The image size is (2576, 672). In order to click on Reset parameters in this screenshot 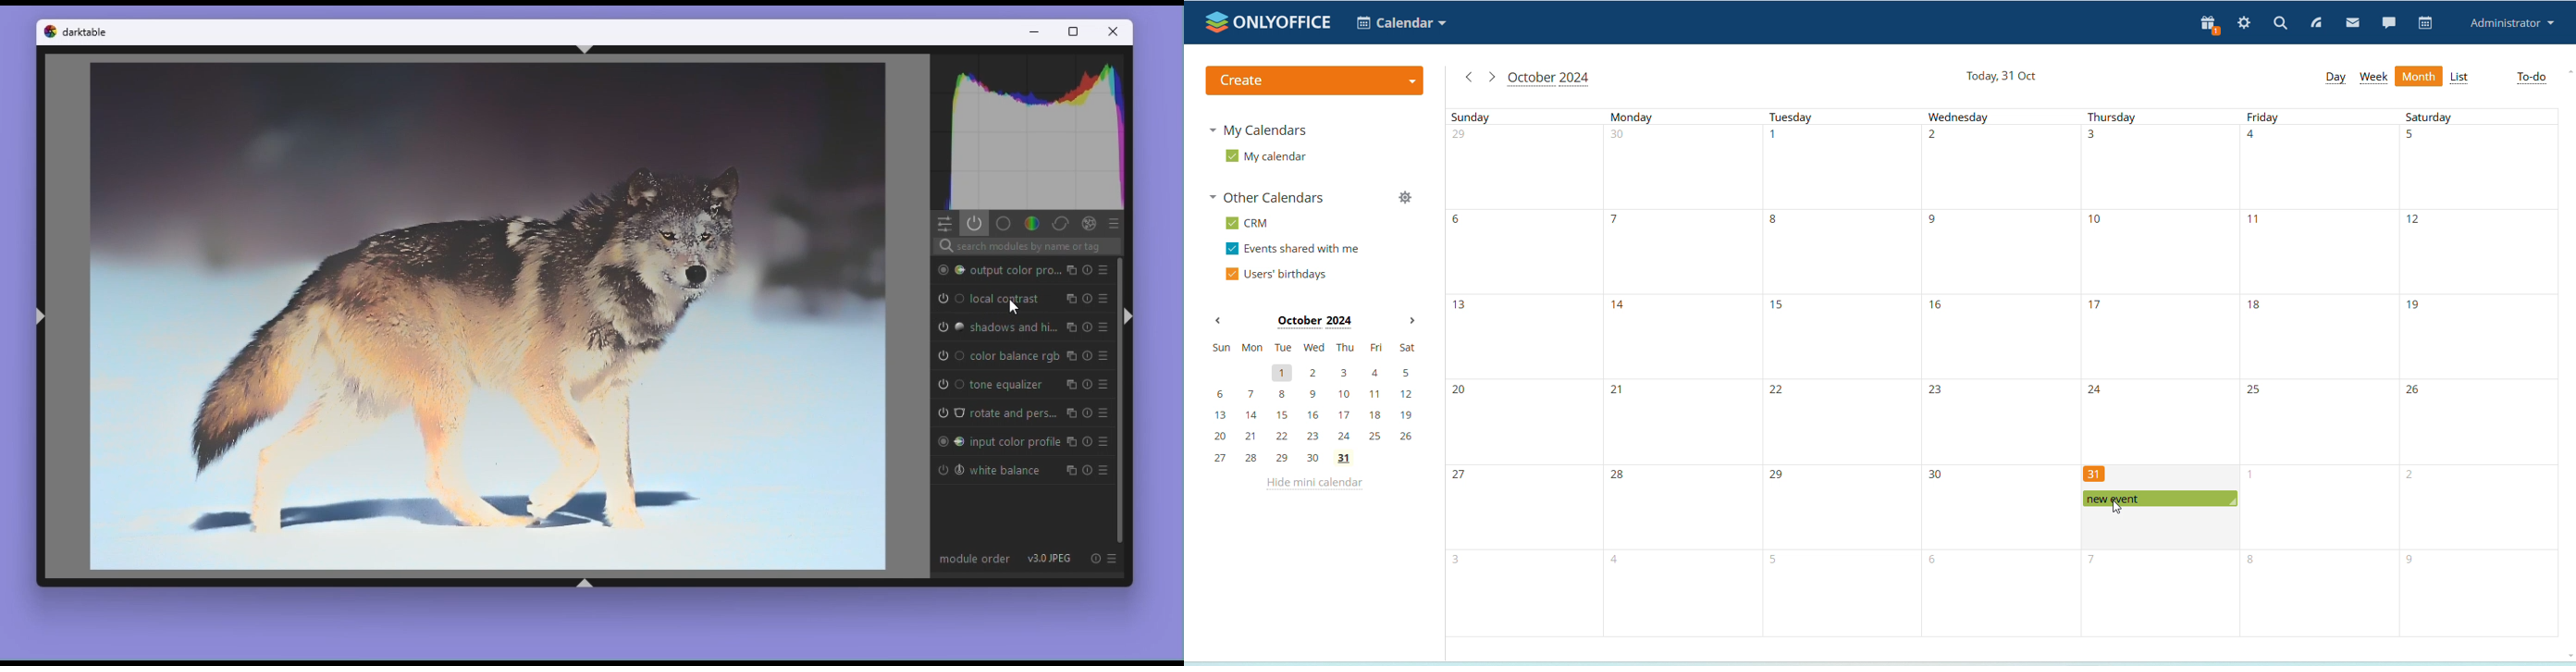, I will do `click(1091, 408)`.